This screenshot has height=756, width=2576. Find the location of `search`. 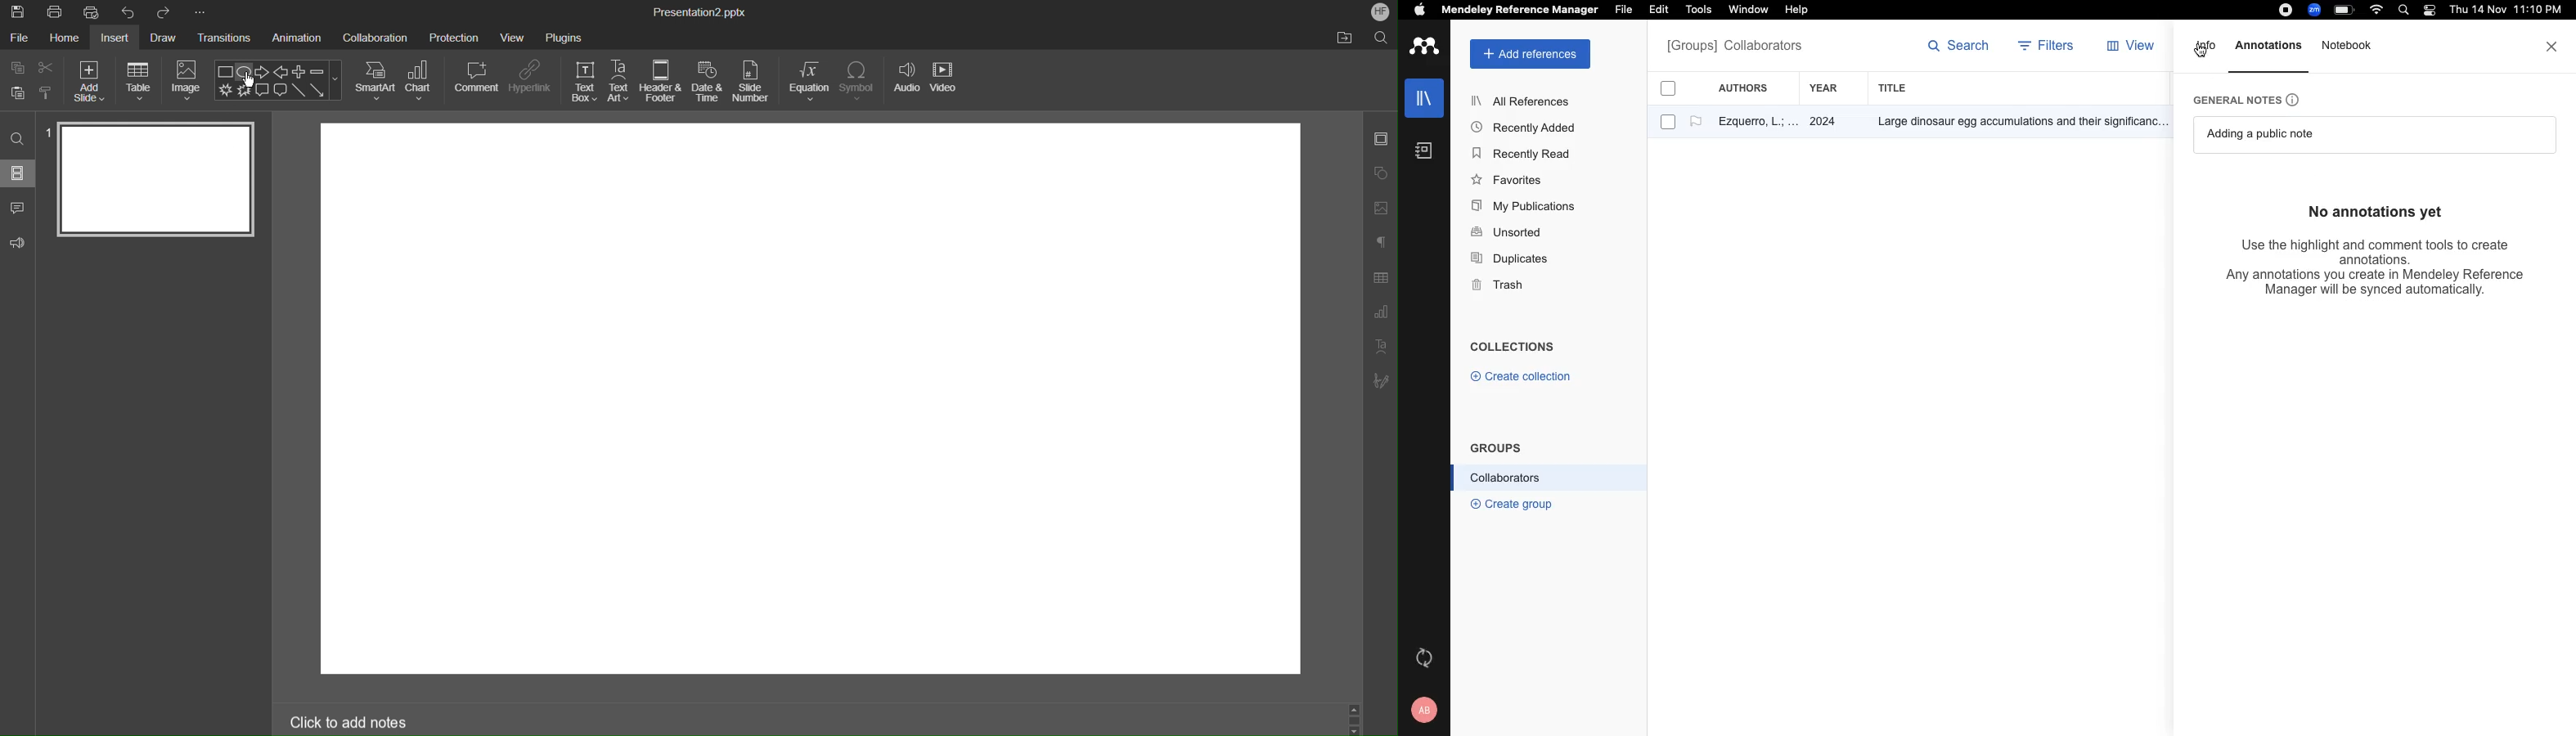

search is located at coordinates (1959, 49).